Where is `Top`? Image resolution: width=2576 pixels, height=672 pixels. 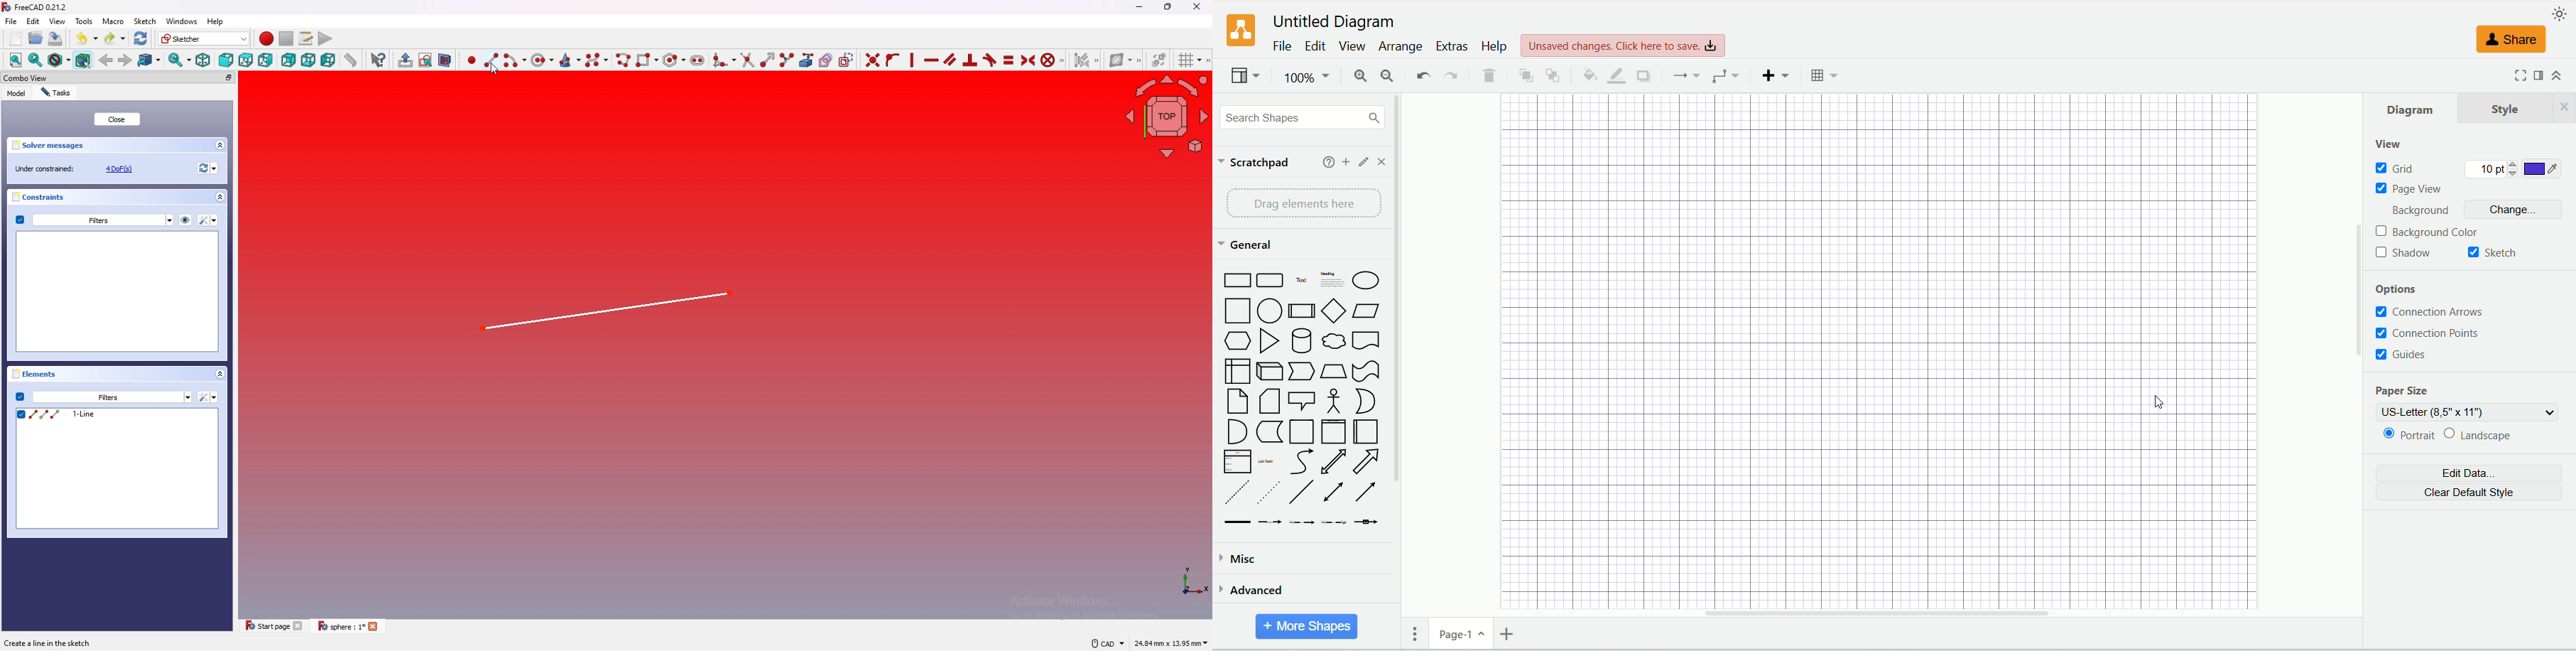
Top is located at coordinates (245, 60).